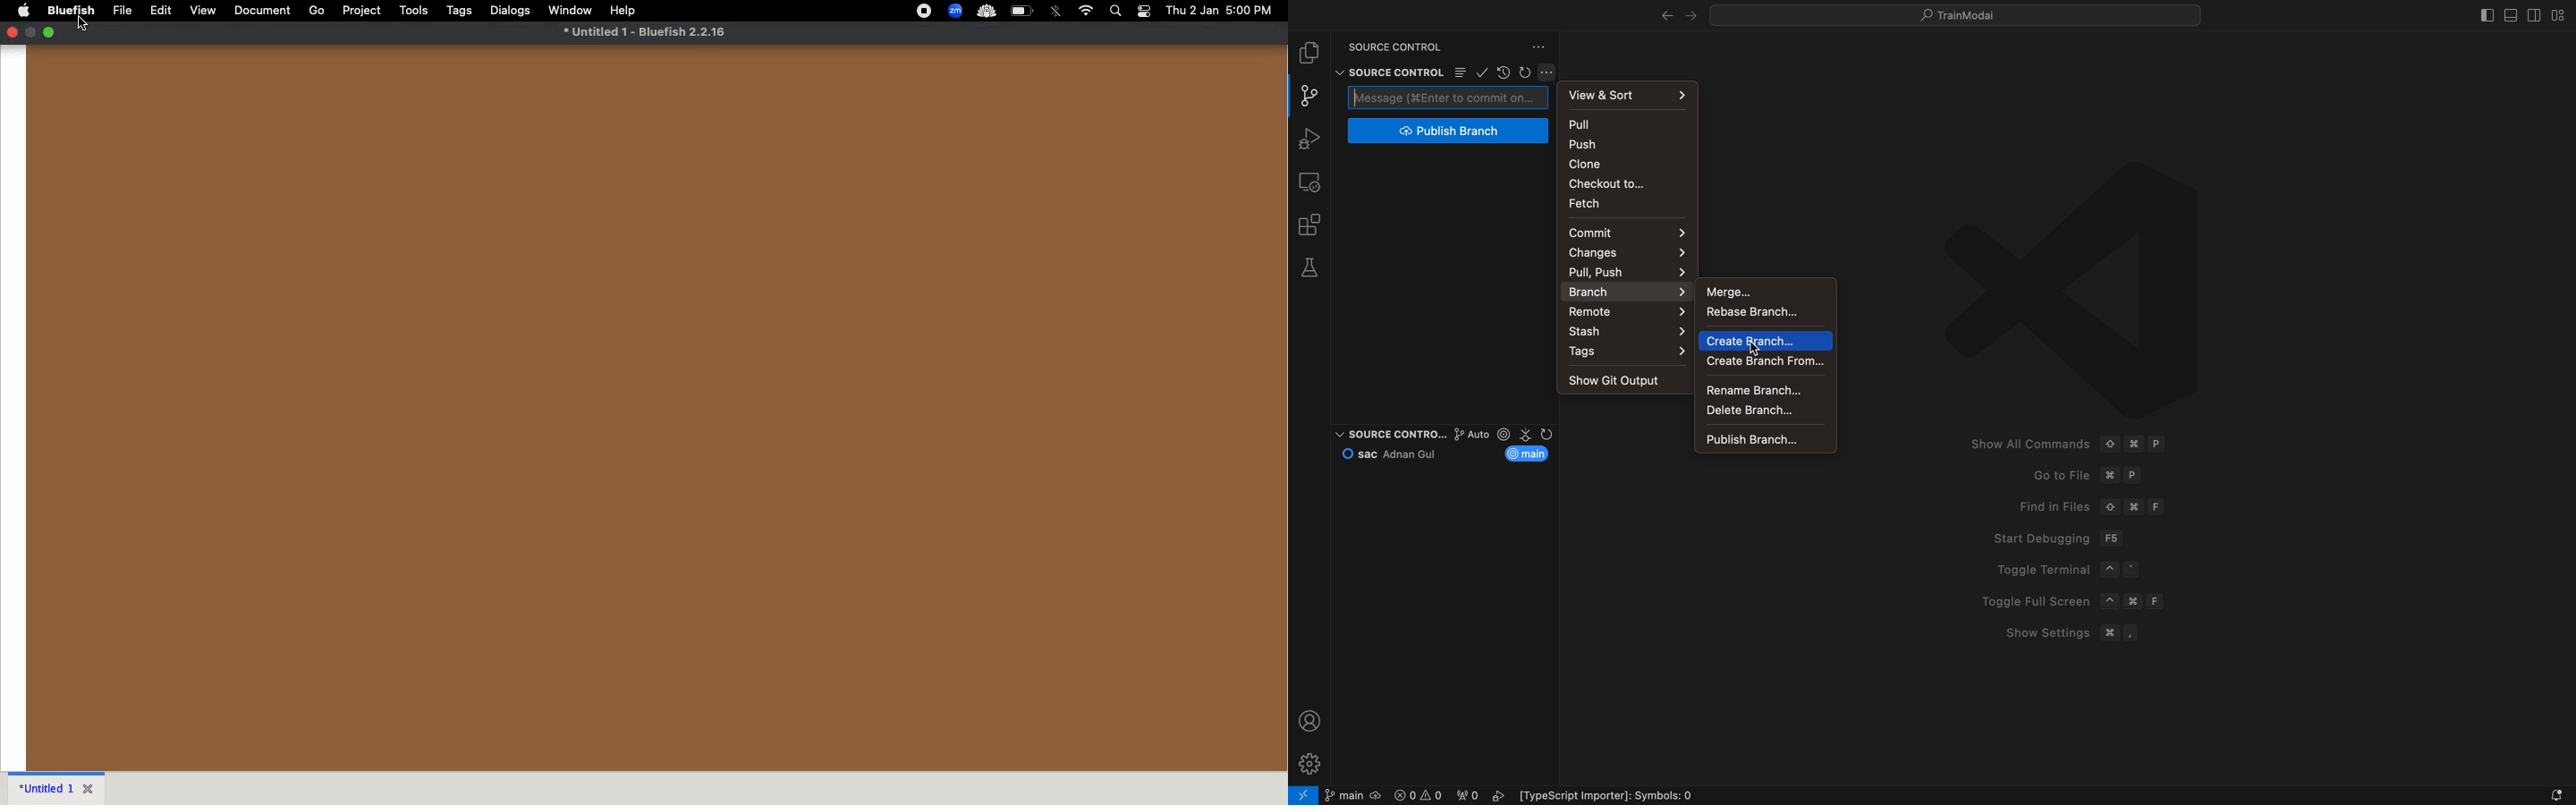 The width and height of the screenshot is (2576, 812). Describe the element at coordinates (318, 9) in the screenshot. I see `go` at that location.